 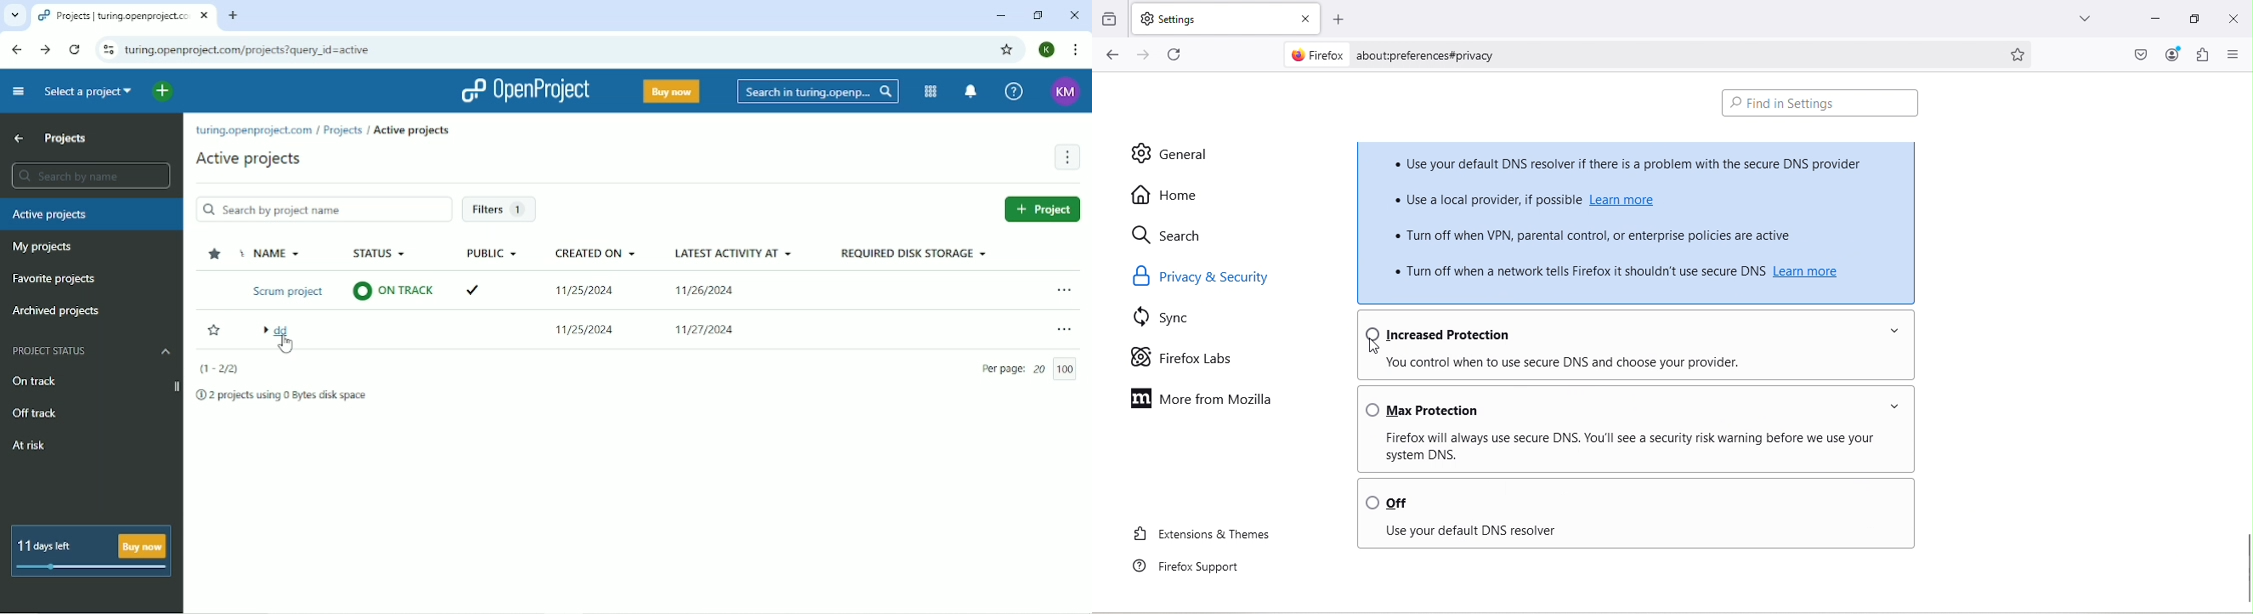 I want to click on Search by project name, so click(x=323, y=209).